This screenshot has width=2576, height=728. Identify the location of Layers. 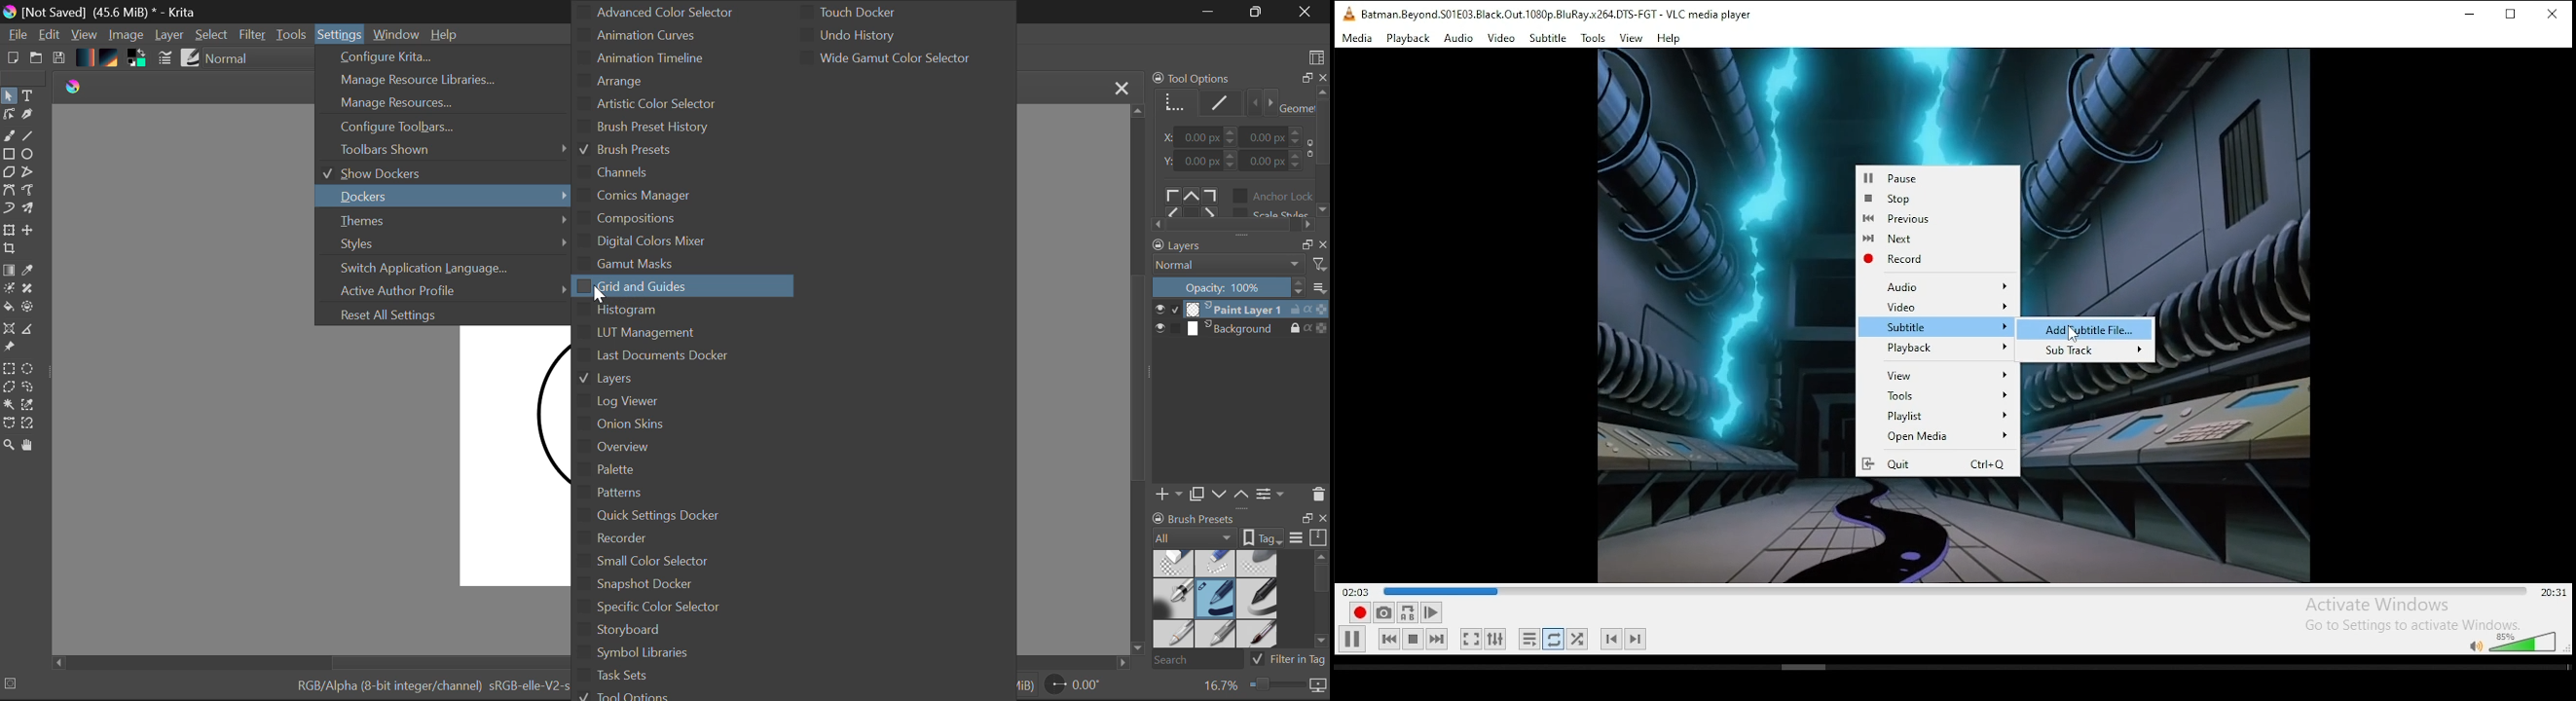
(1241, 319).